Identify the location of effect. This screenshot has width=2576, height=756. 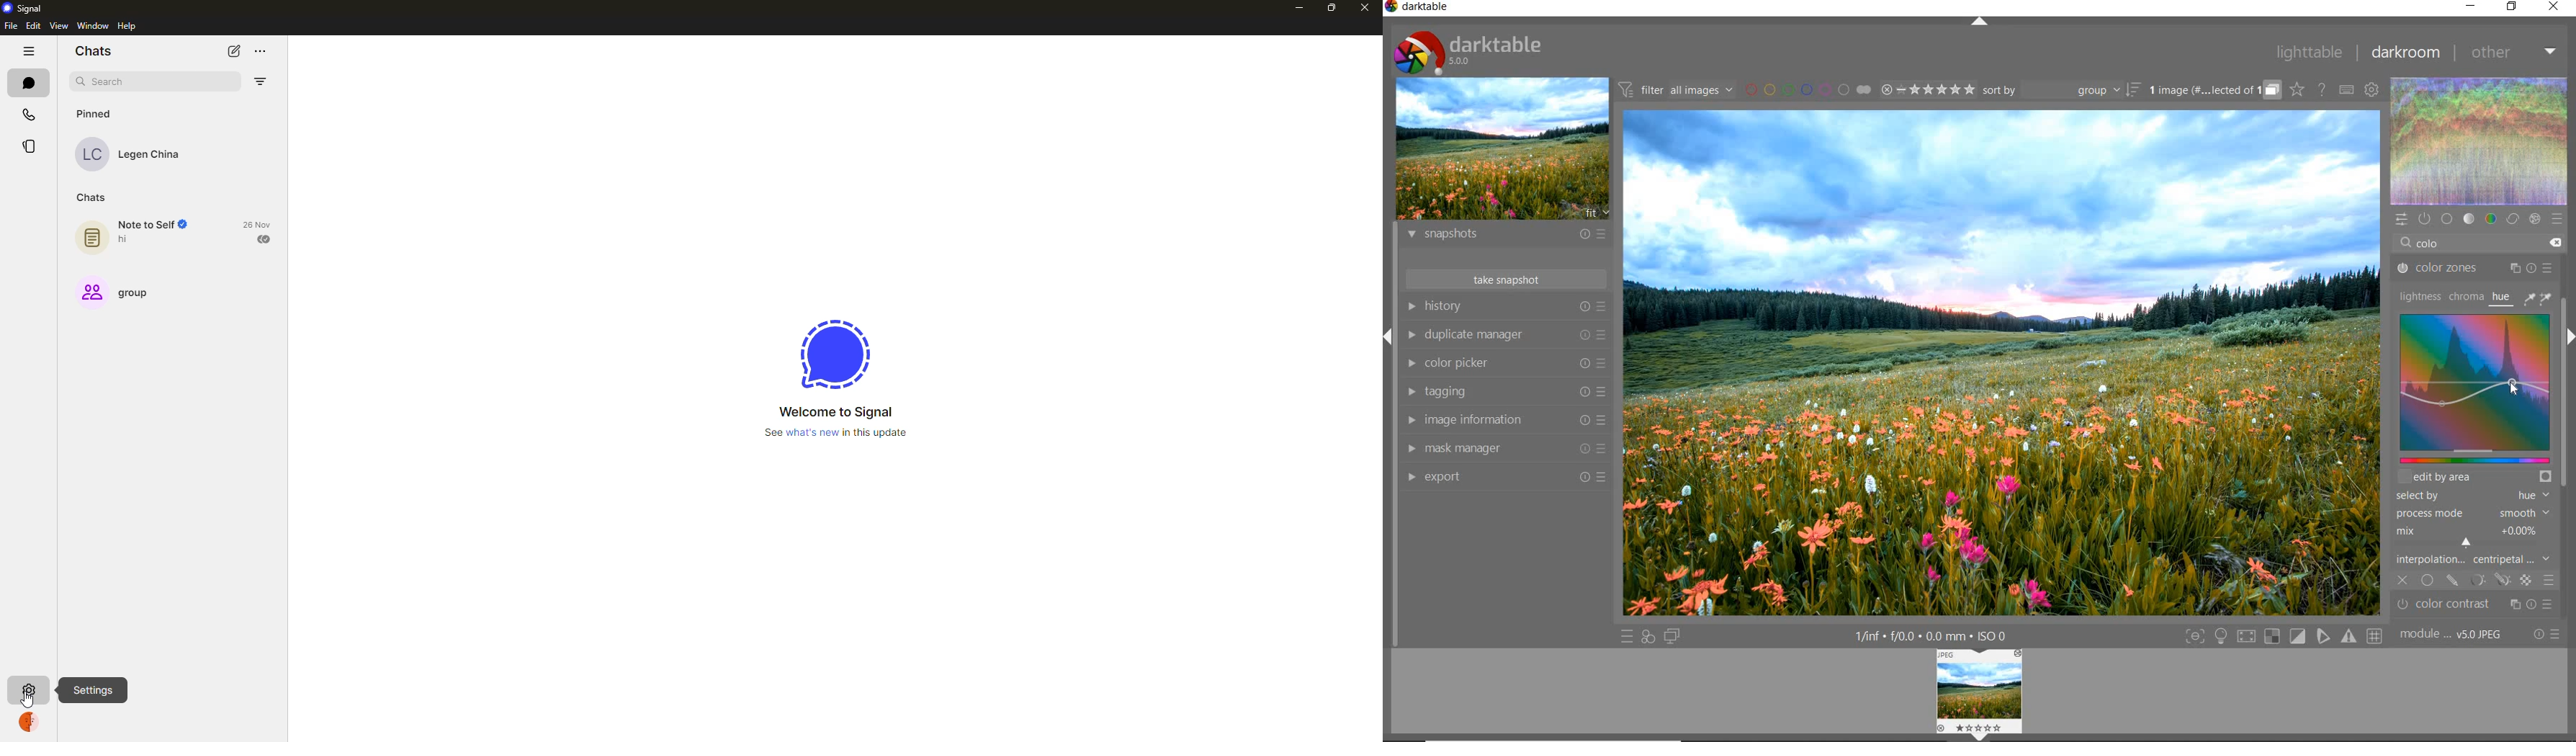
(2534, 220).